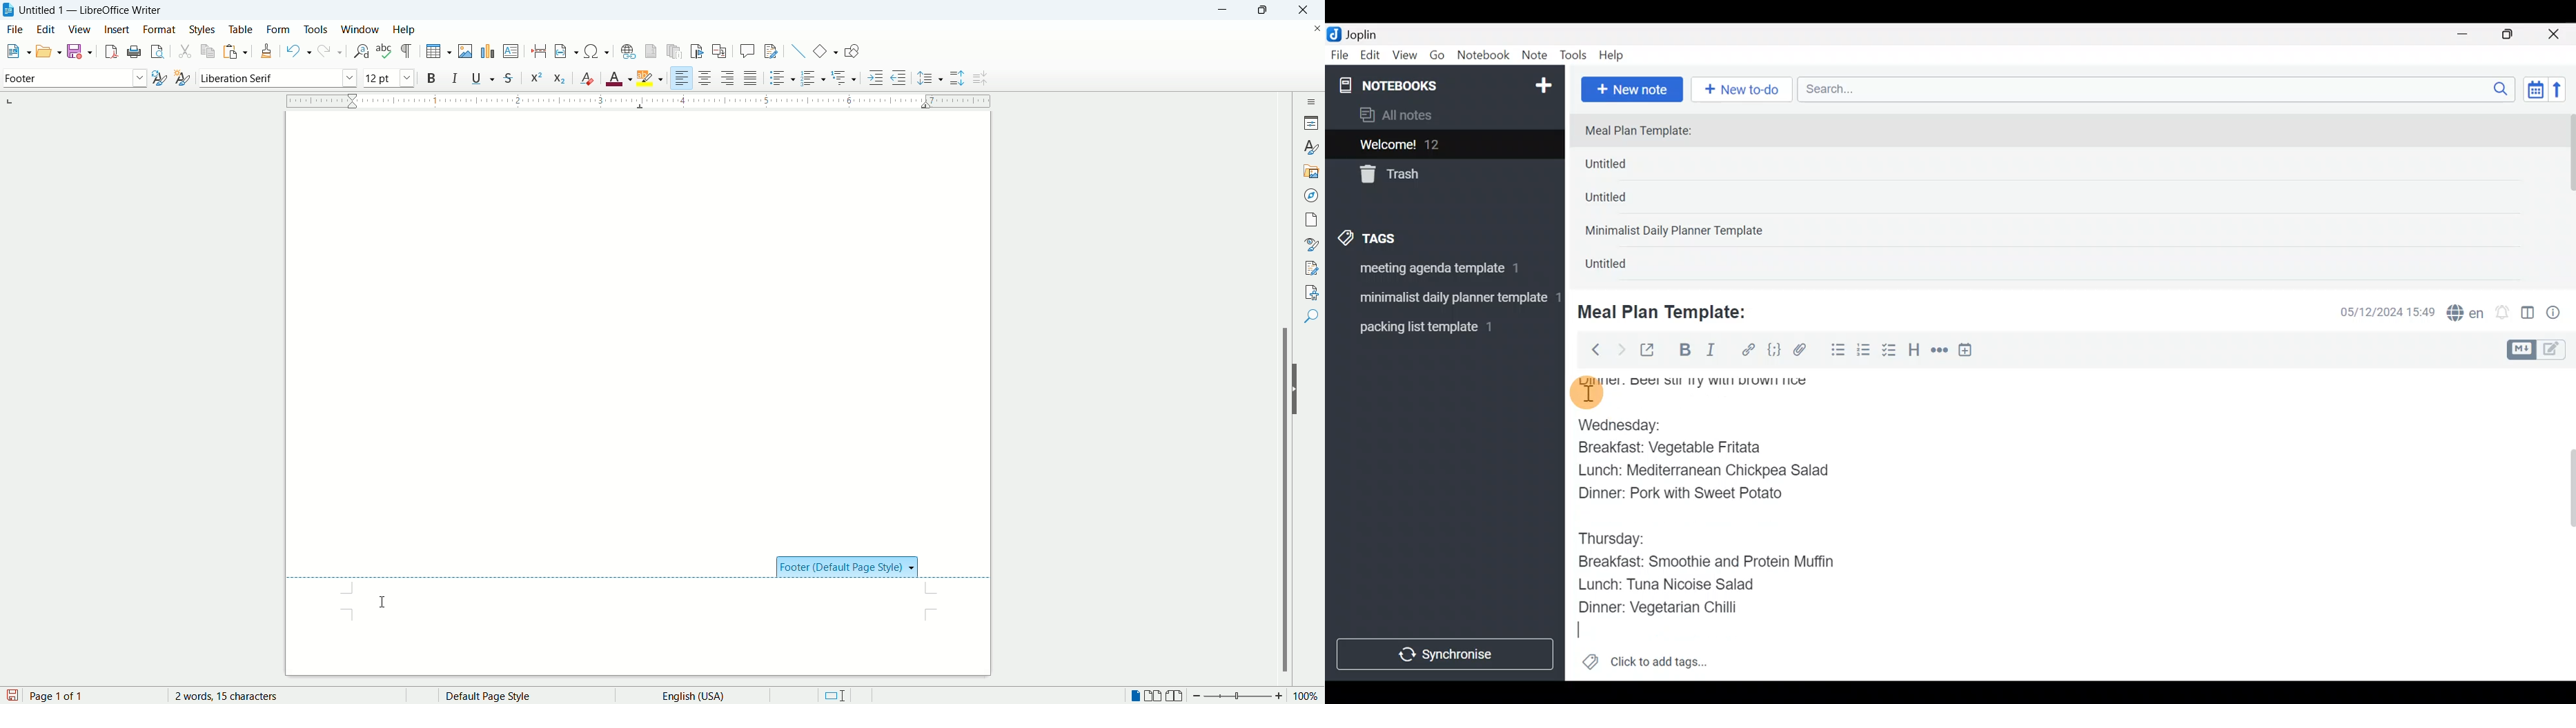 The height and width of the screenshot is (728, 2576). What do you see at coordinates (1682, 583) in the screenshot?
I see `Lunch: Tuna Nicoise Salad` at bounding box center [1682, 583].